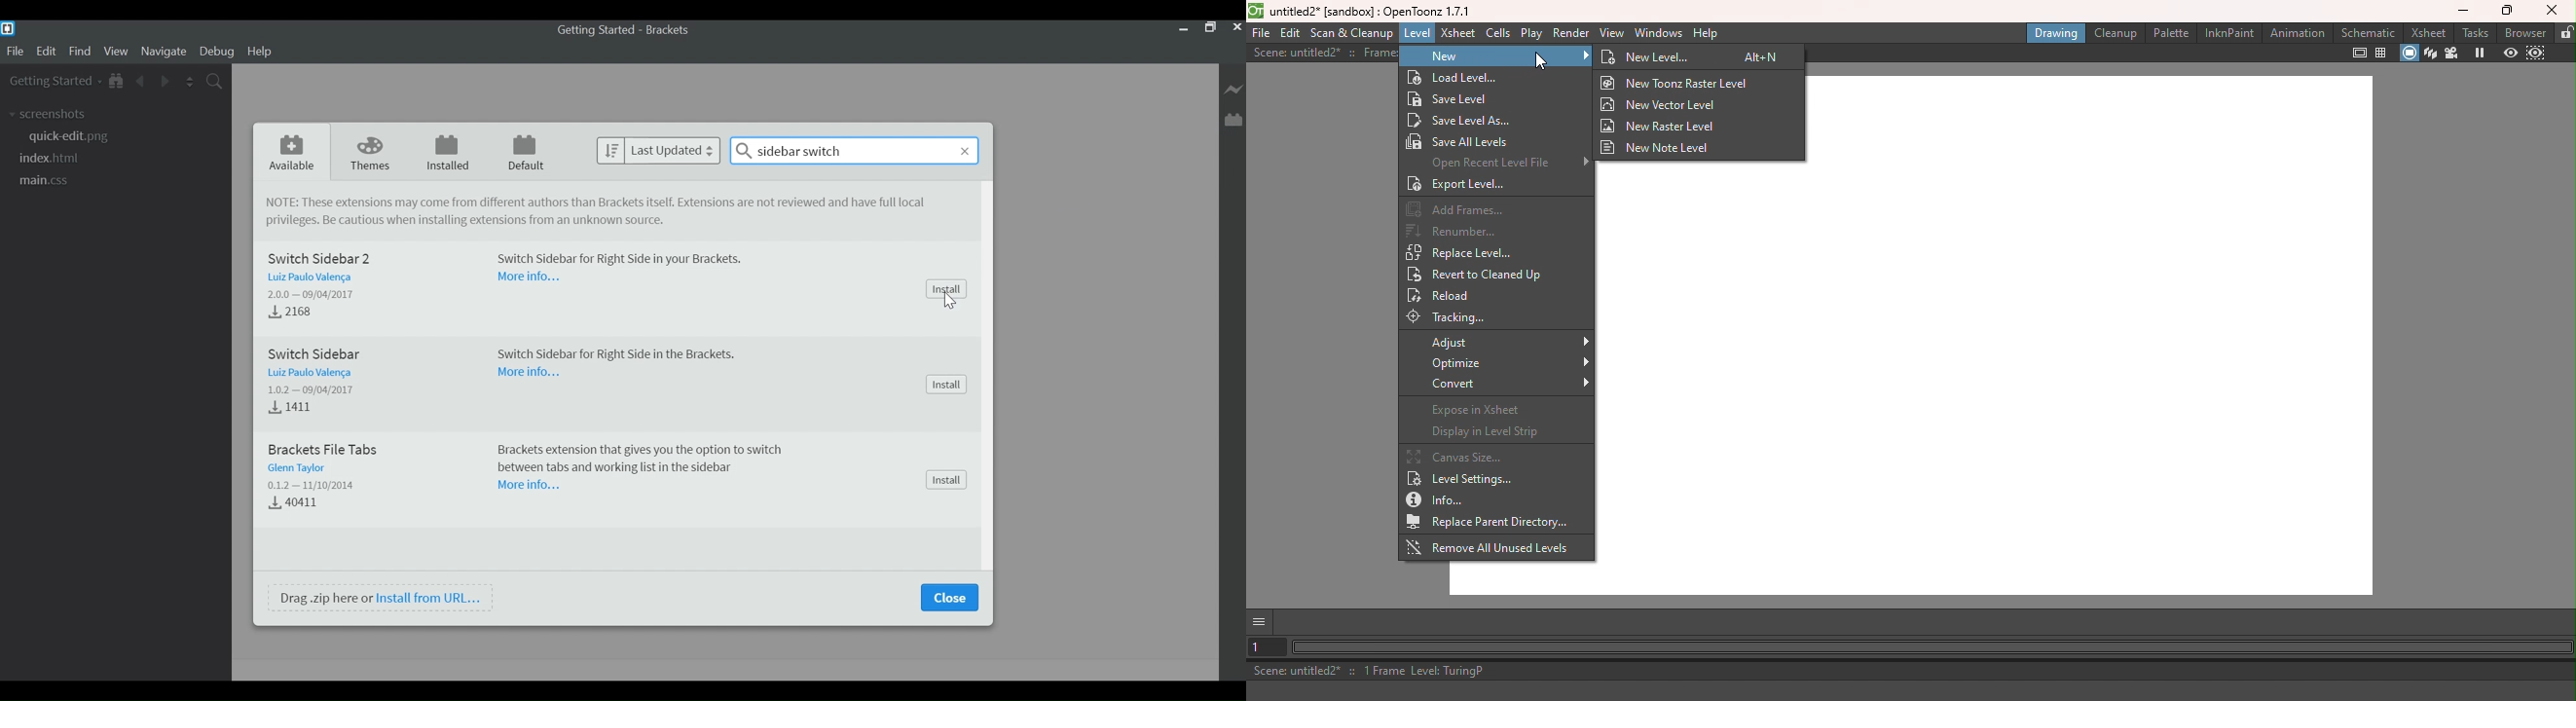 The height and width of the screenshot is (728, 2576). What do you see at coordinates (1262, 623) in the screenshot?
I see `More options` at bounding box center [1262, 623].